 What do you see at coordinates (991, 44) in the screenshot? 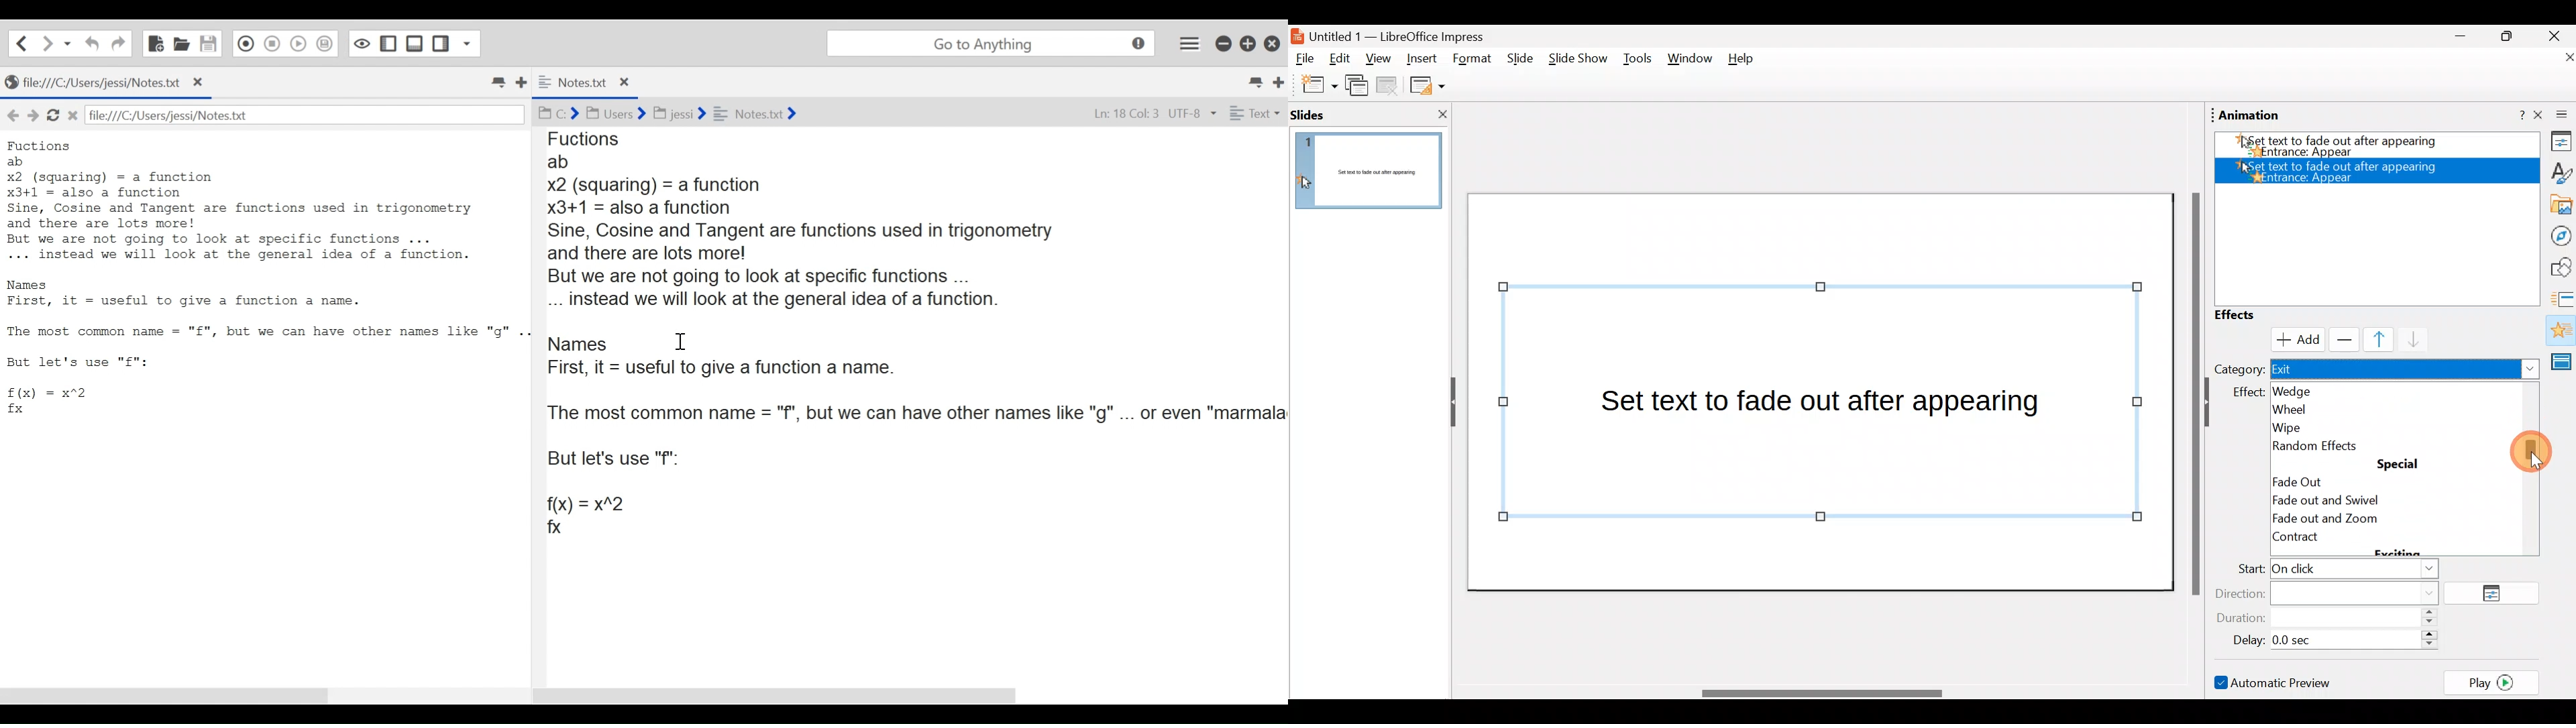
I see `go to anything` at bounding box center [991, 44].